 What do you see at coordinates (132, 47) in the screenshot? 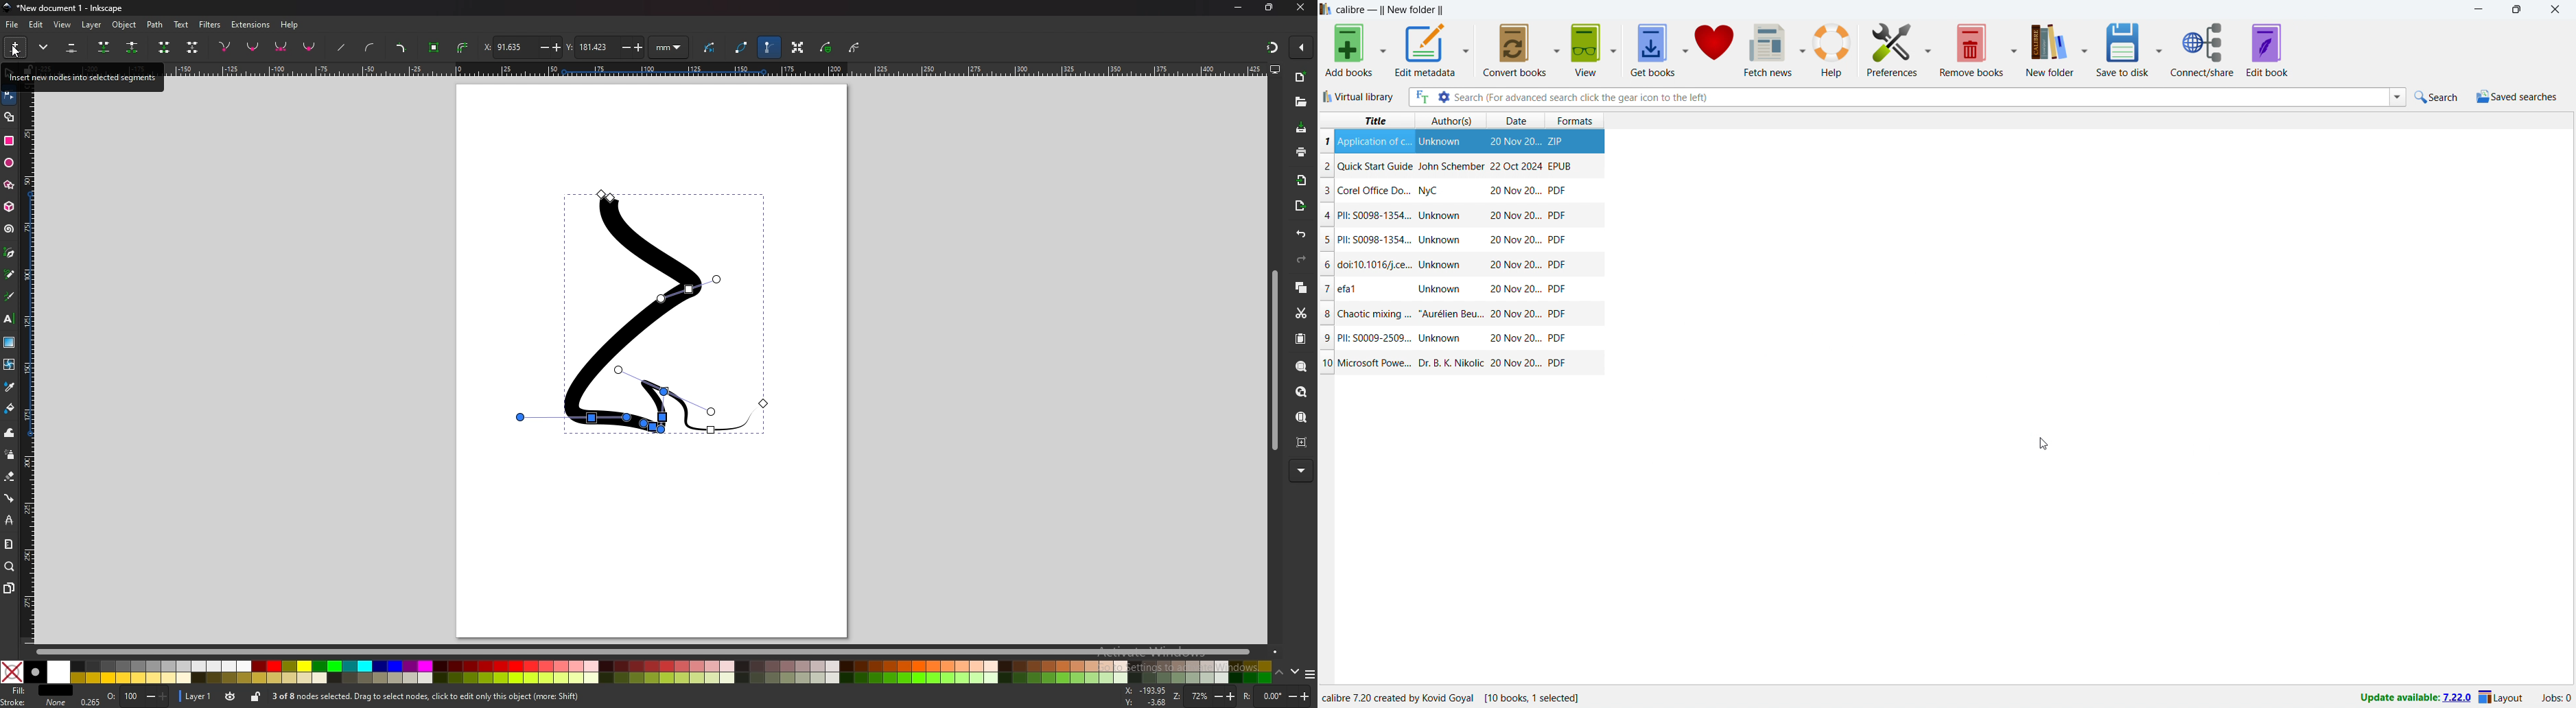
I see `break path at selected nodes` at bounding box center [132, 47].